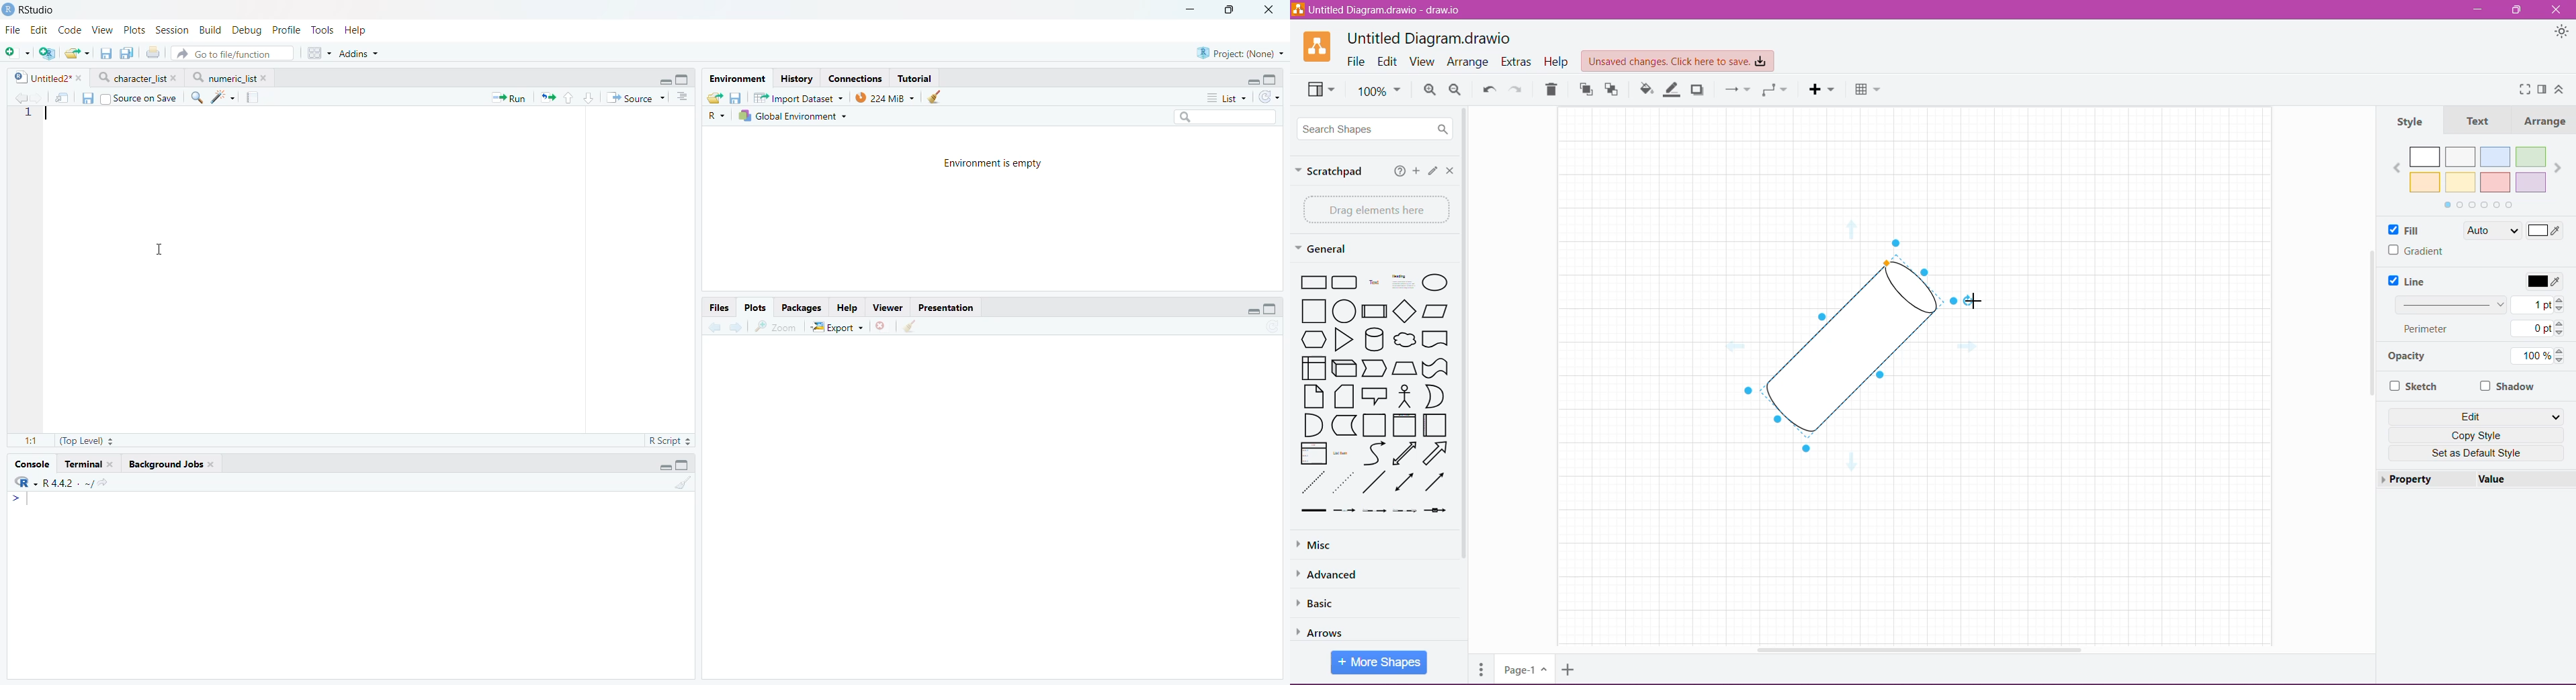 The height and width of the screenshot is (700, 2576). I want to click on Connections, so click(855, 77).